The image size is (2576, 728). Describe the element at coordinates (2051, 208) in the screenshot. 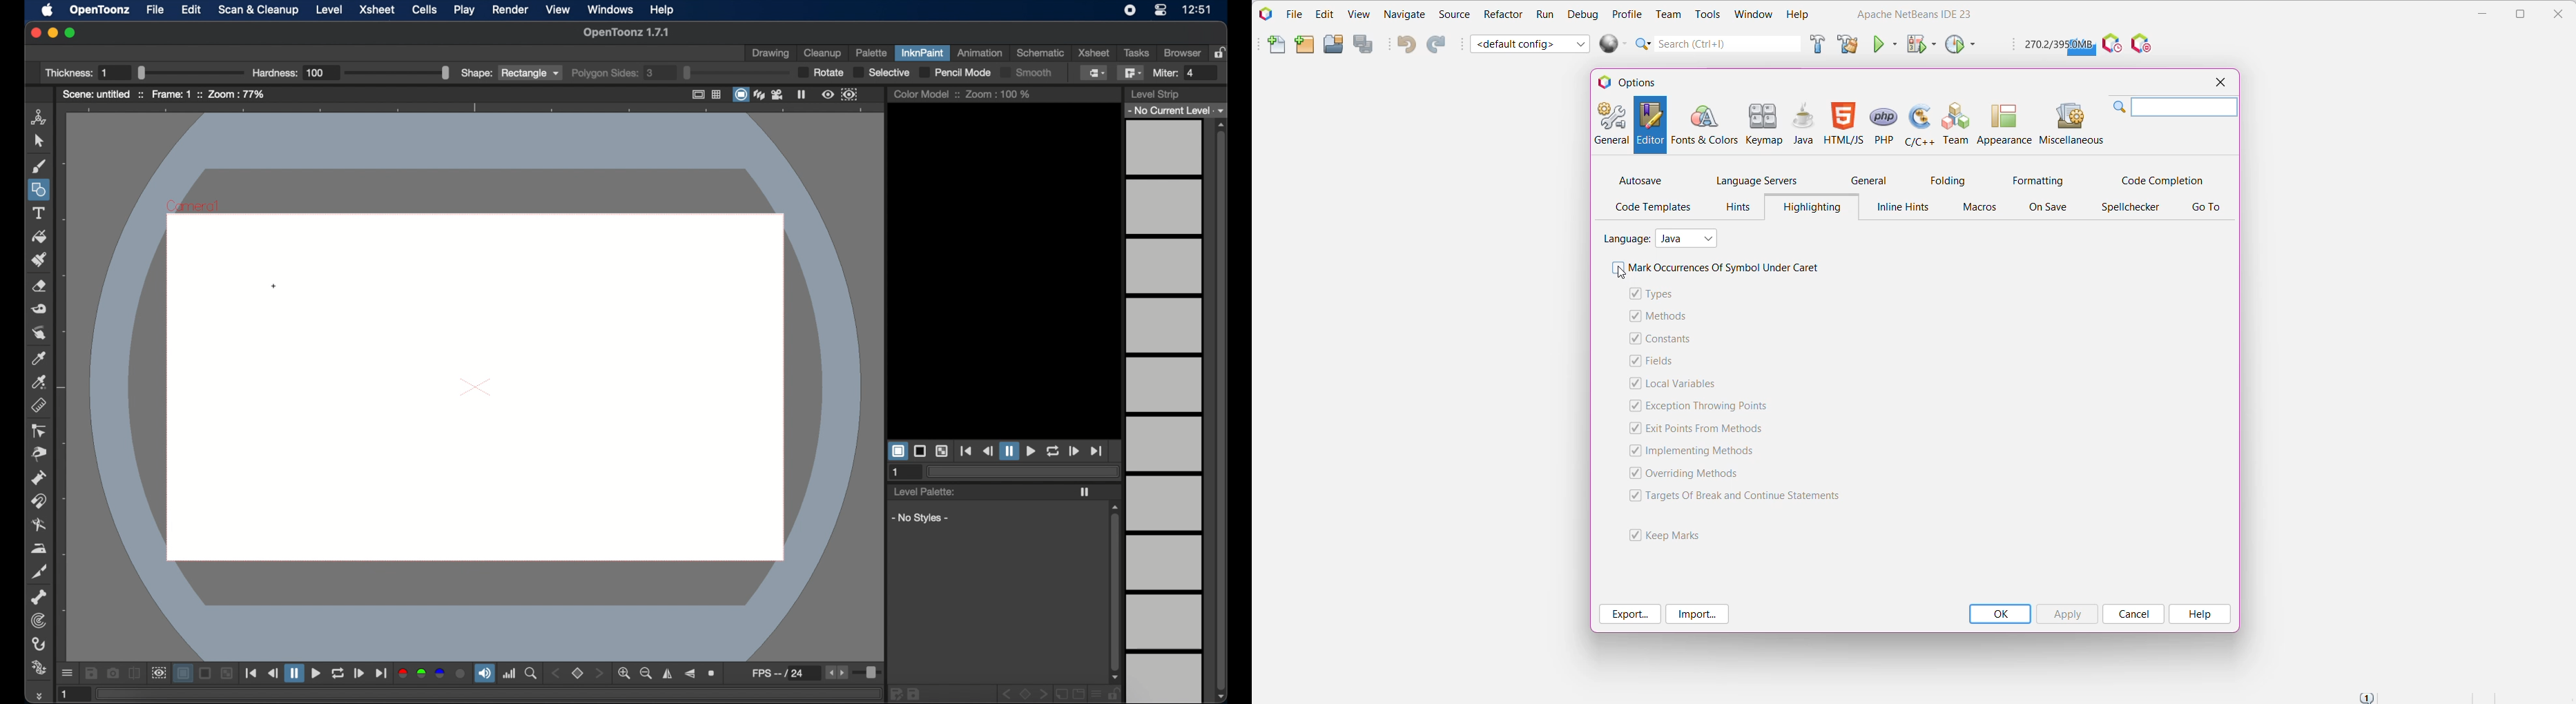

I see `On Save` at that location.